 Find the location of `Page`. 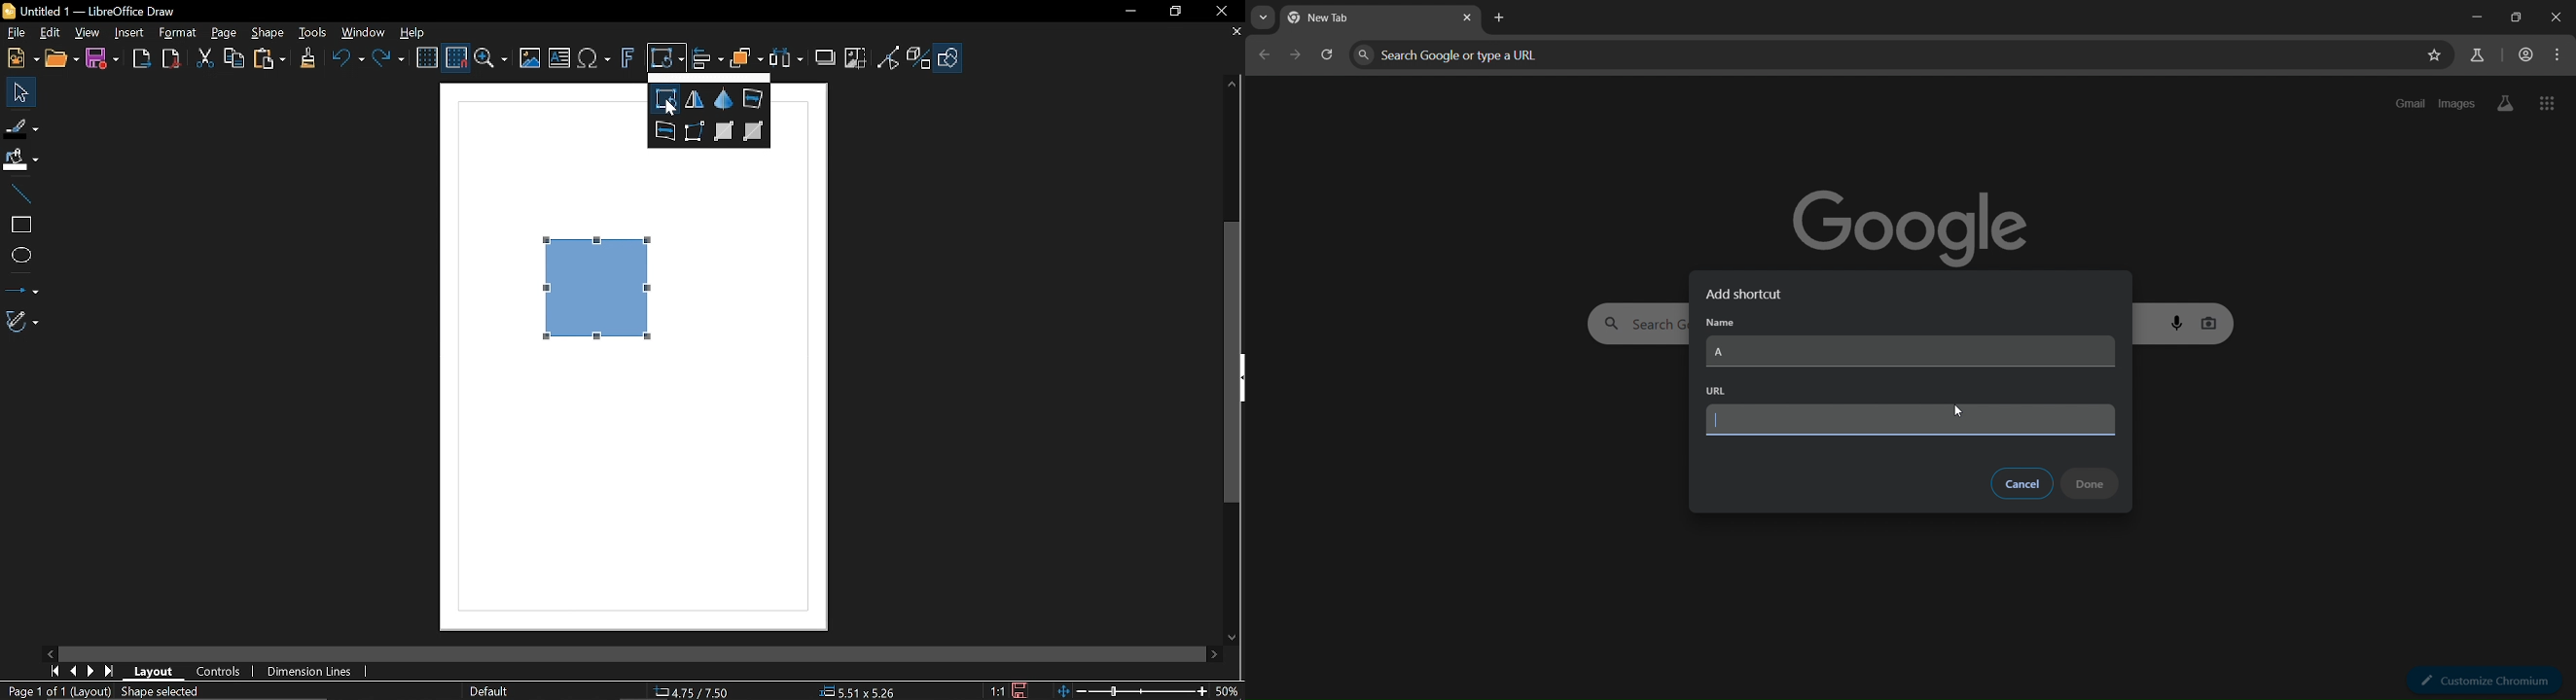

Page is located at coordinates (224, 33).